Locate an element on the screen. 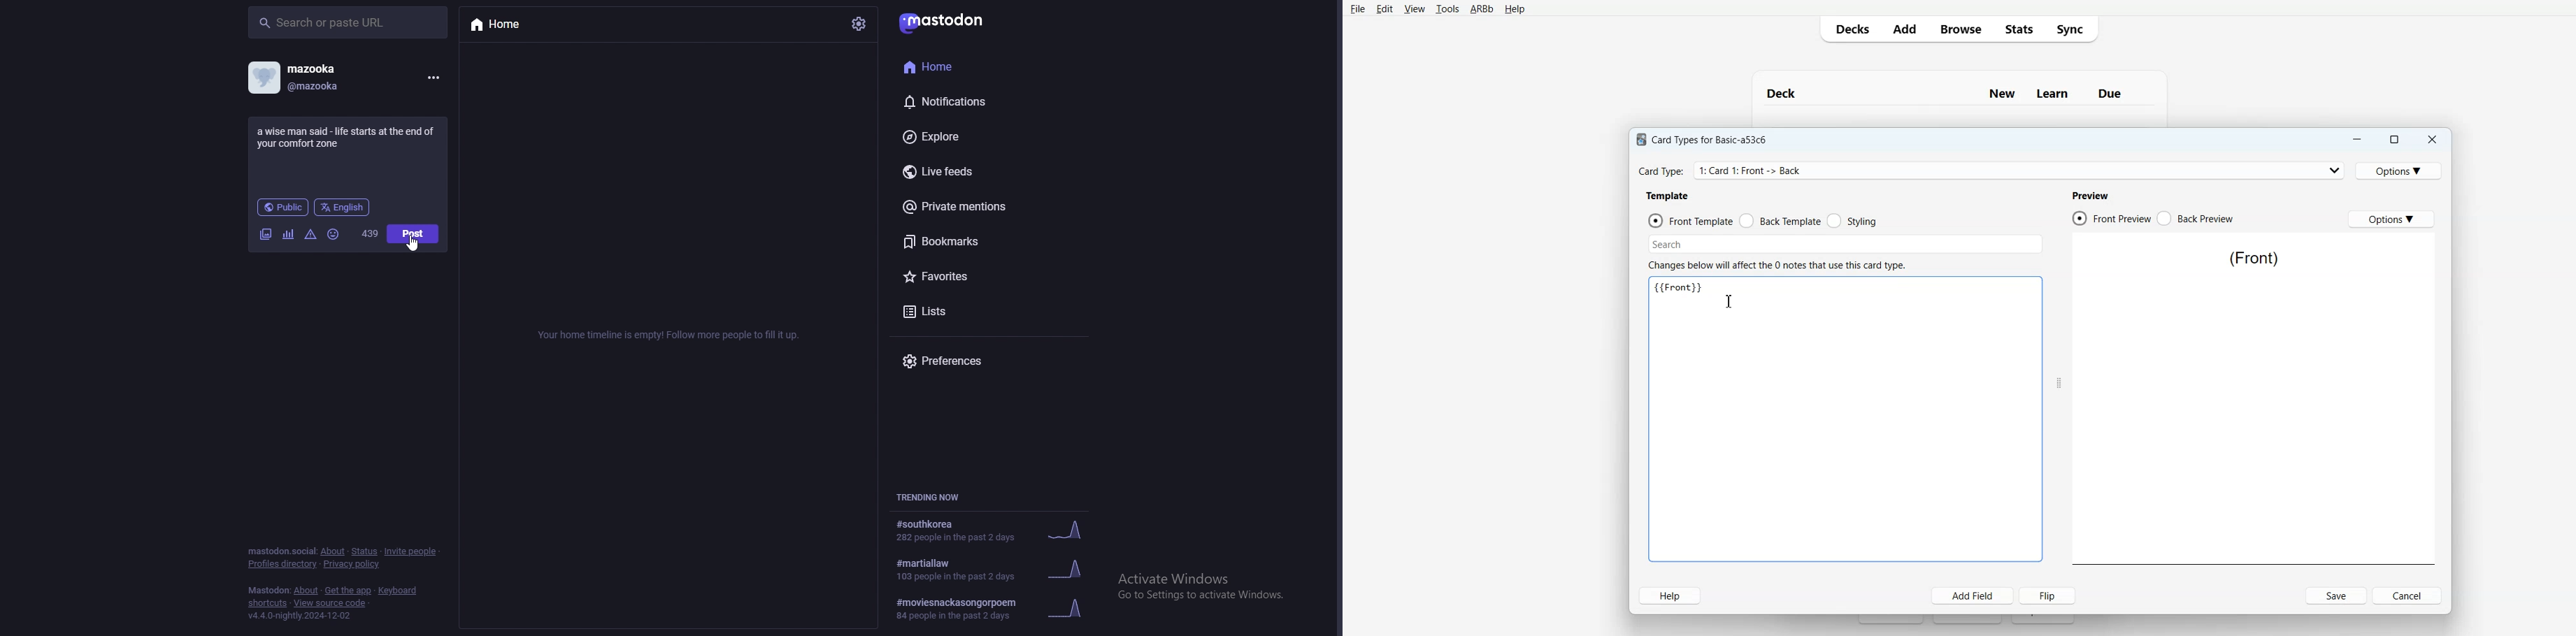 This screenshot has height=644, width=2576. home is located at coordinates (961, 66).